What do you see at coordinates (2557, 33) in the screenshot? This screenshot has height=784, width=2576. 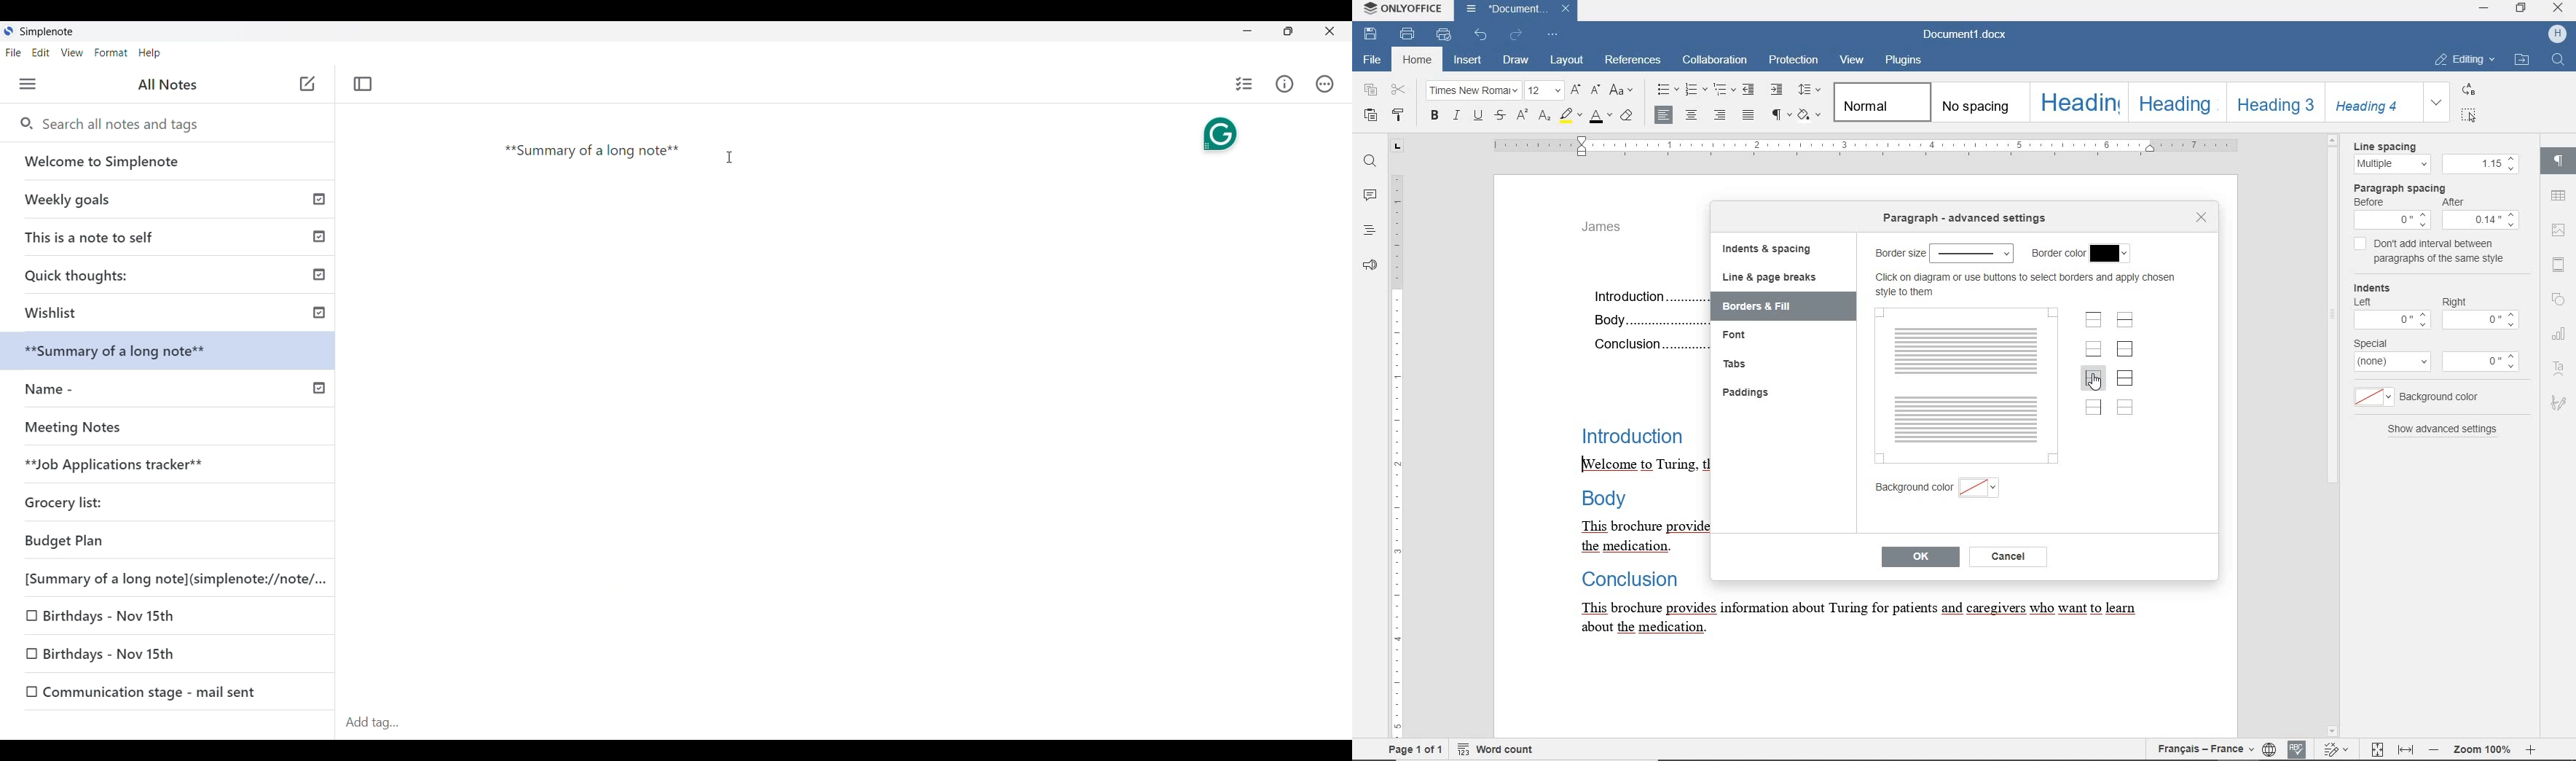 I see `icon` at bounding box center [2557, 33].